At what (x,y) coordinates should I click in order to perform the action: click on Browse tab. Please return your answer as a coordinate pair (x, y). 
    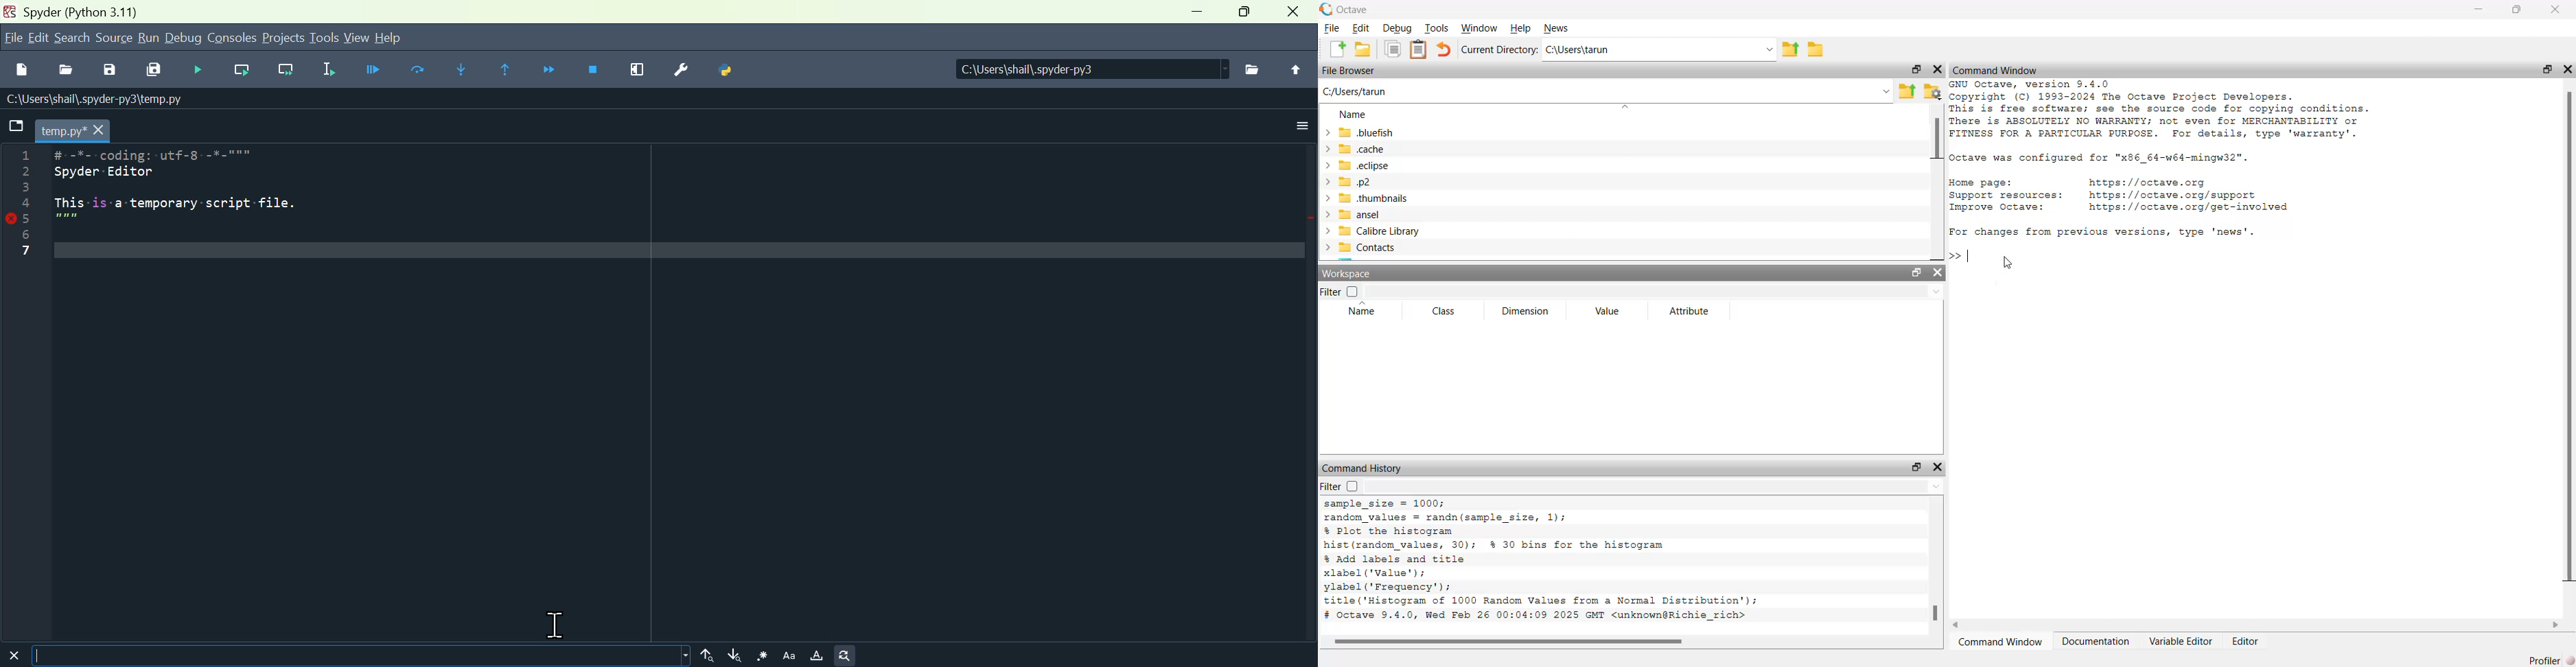
    Looking at the image, I should click on (16, 128).